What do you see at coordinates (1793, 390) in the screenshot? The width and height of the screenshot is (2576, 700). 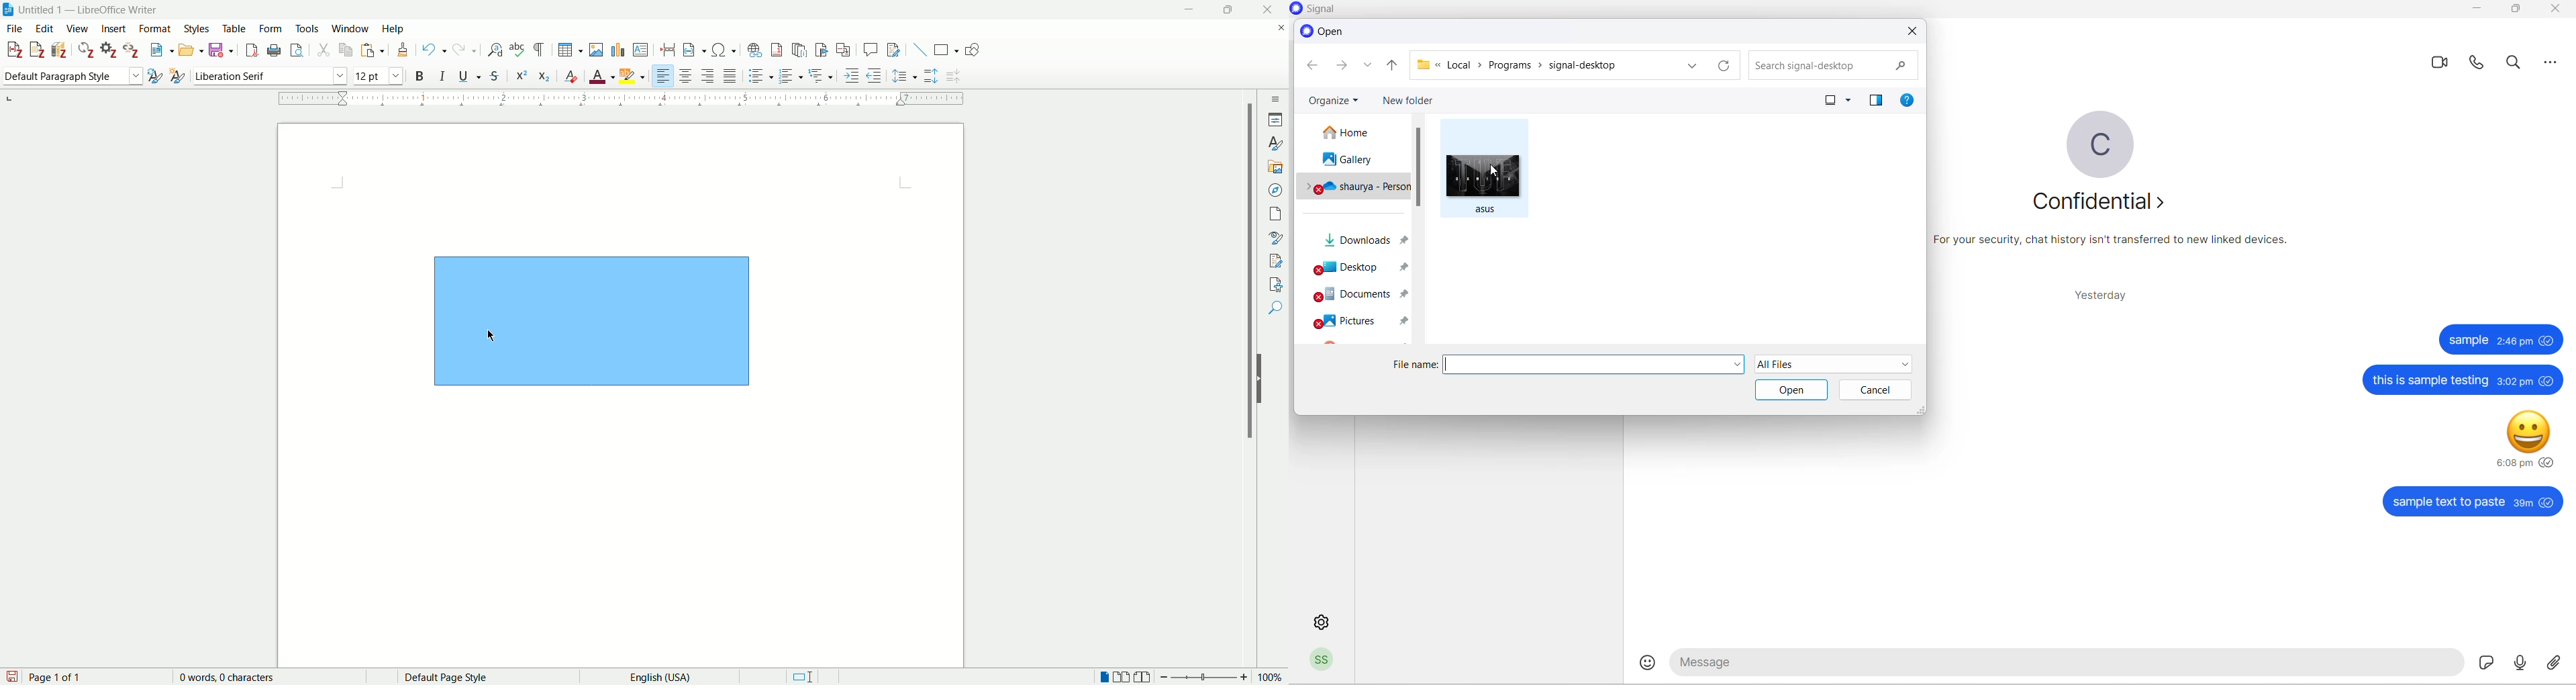 I see `open` at bounding box center [1793, 390].